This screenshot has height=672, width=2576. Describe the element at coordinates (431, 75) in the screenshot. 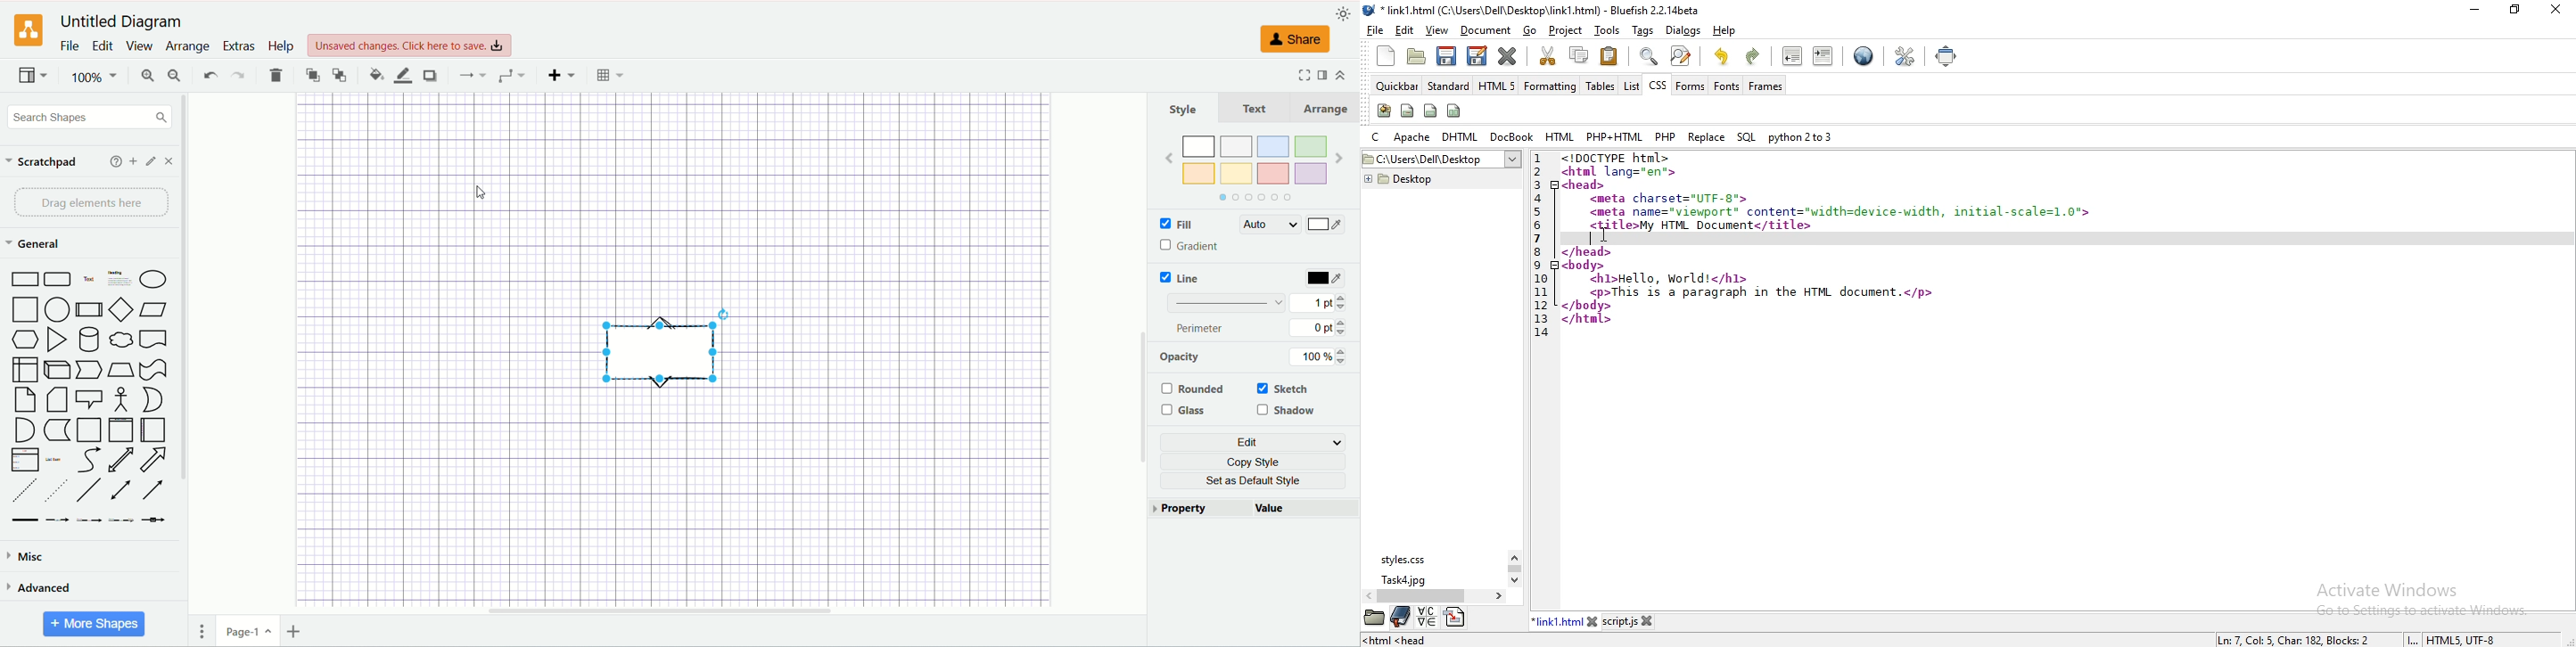

I see `shadow` at that location.